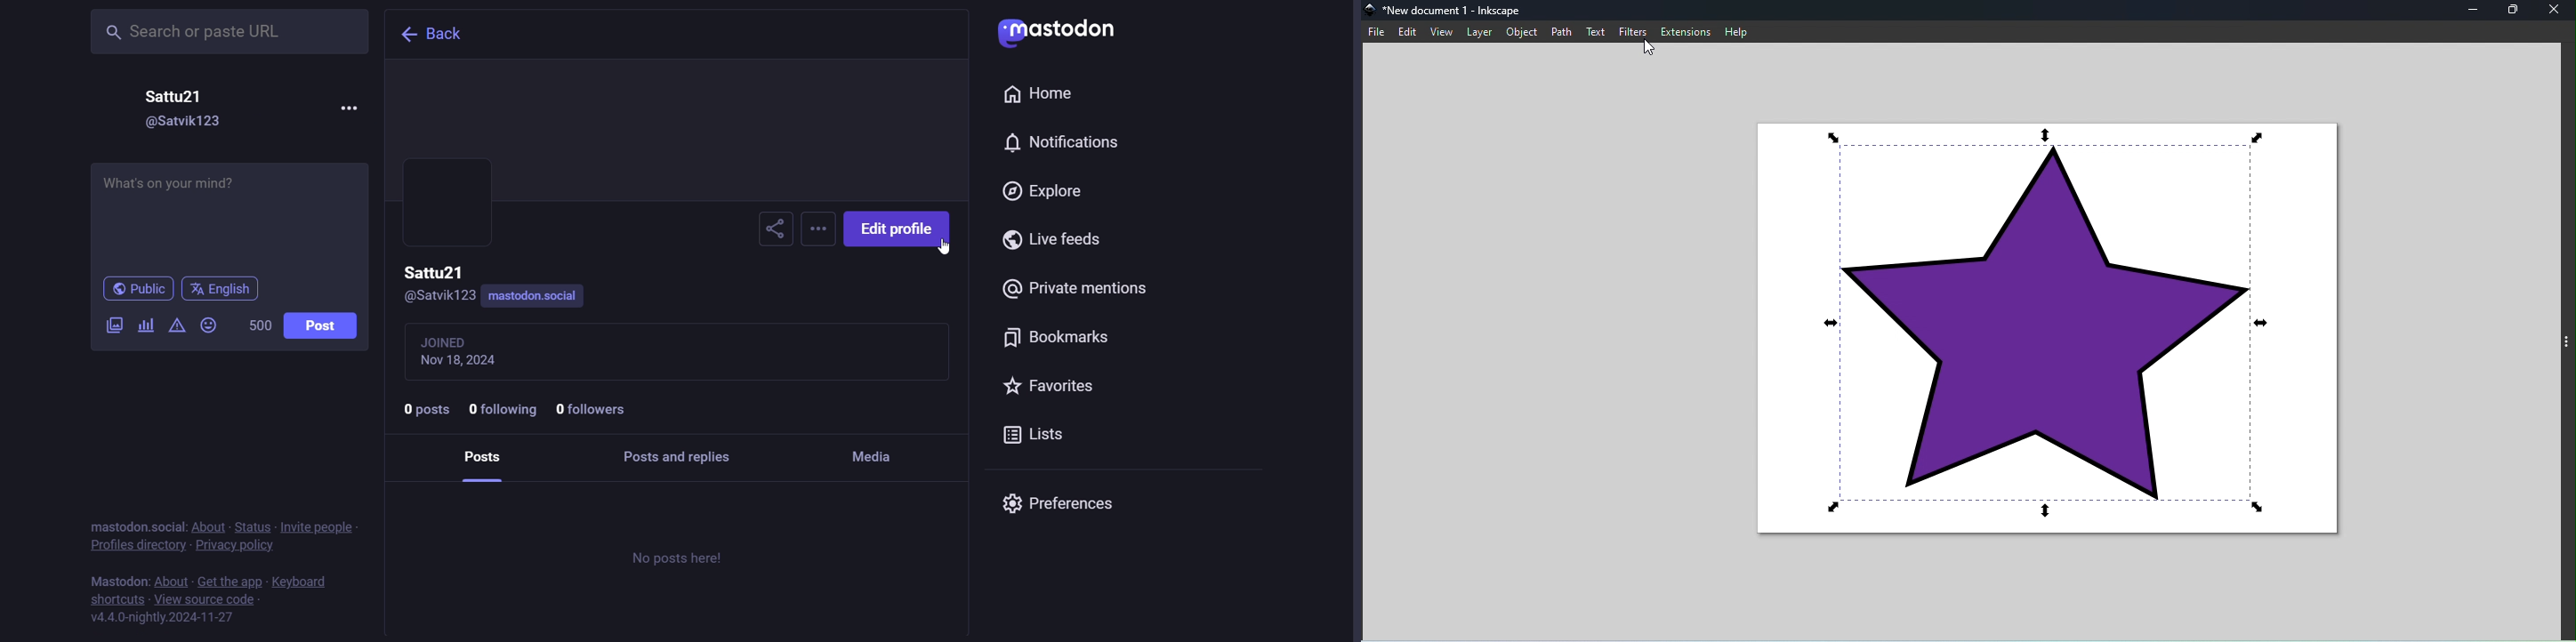 This screenshot has width=2576, height=644. Describe the element at coordinates (945, 248) in the screenshot. I see `cursor` at that location.